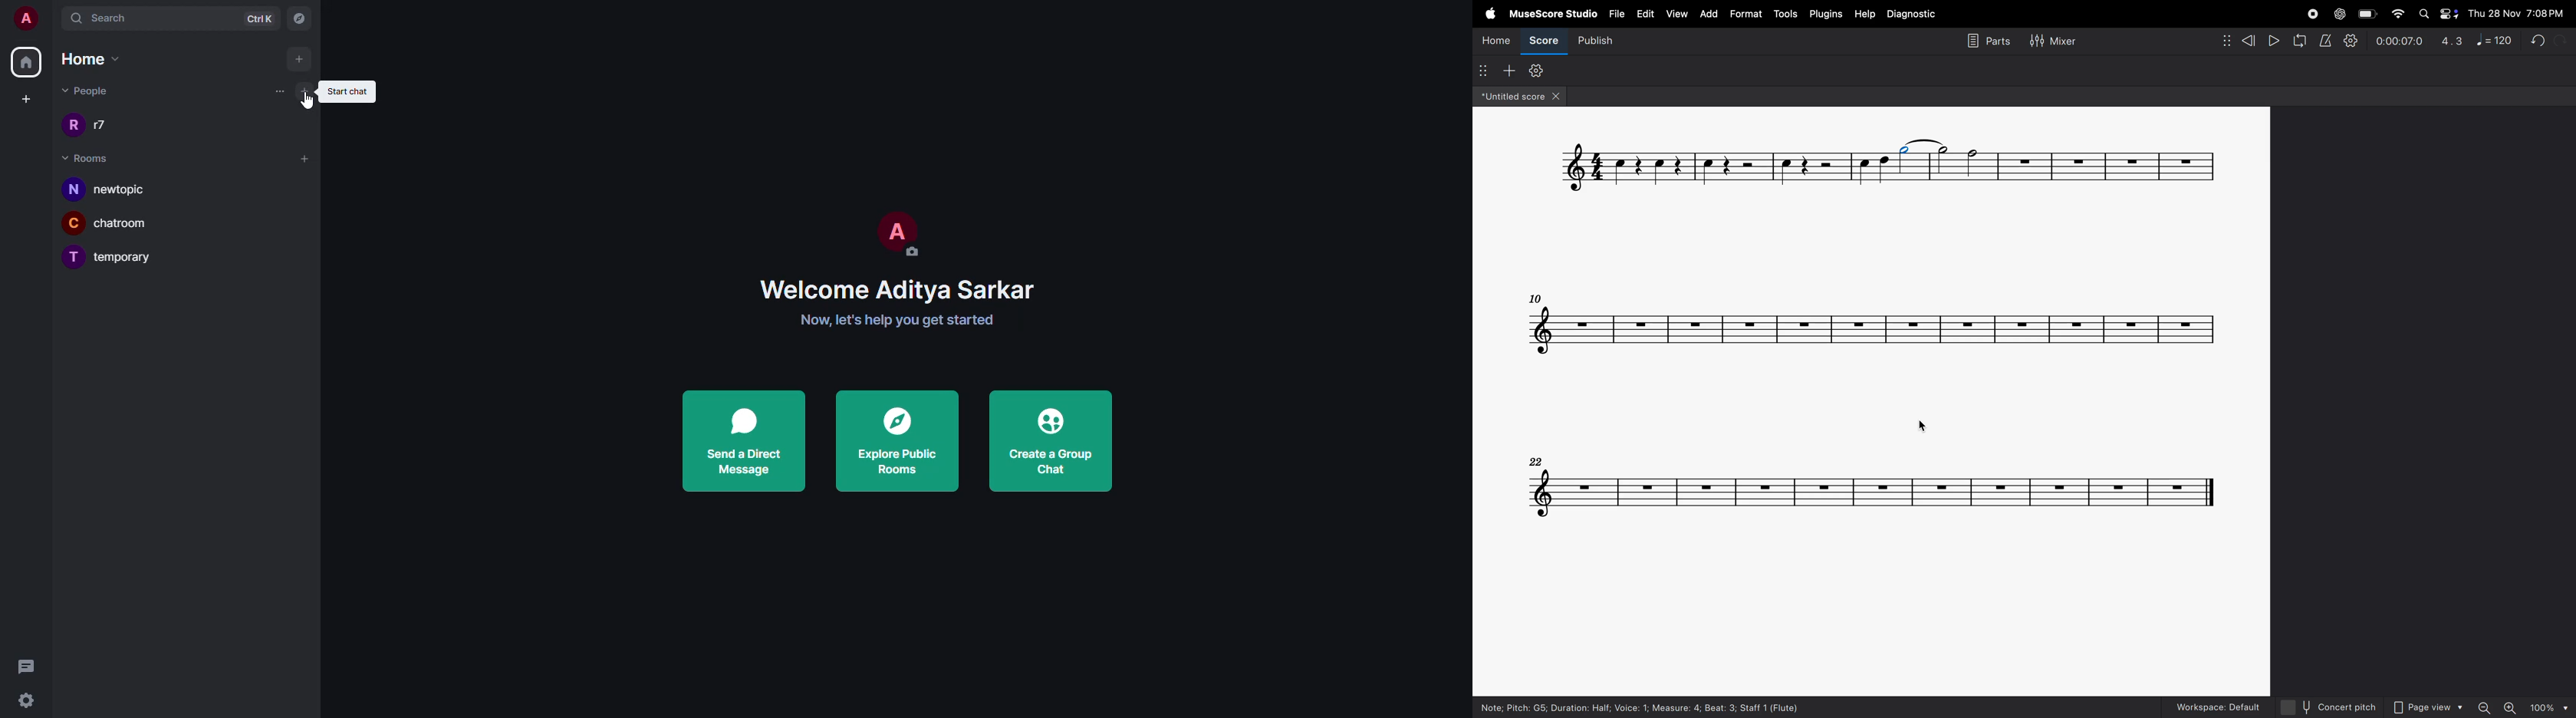 The image size is (2576, 728). I want to click on Redo, so click(2559, 41).